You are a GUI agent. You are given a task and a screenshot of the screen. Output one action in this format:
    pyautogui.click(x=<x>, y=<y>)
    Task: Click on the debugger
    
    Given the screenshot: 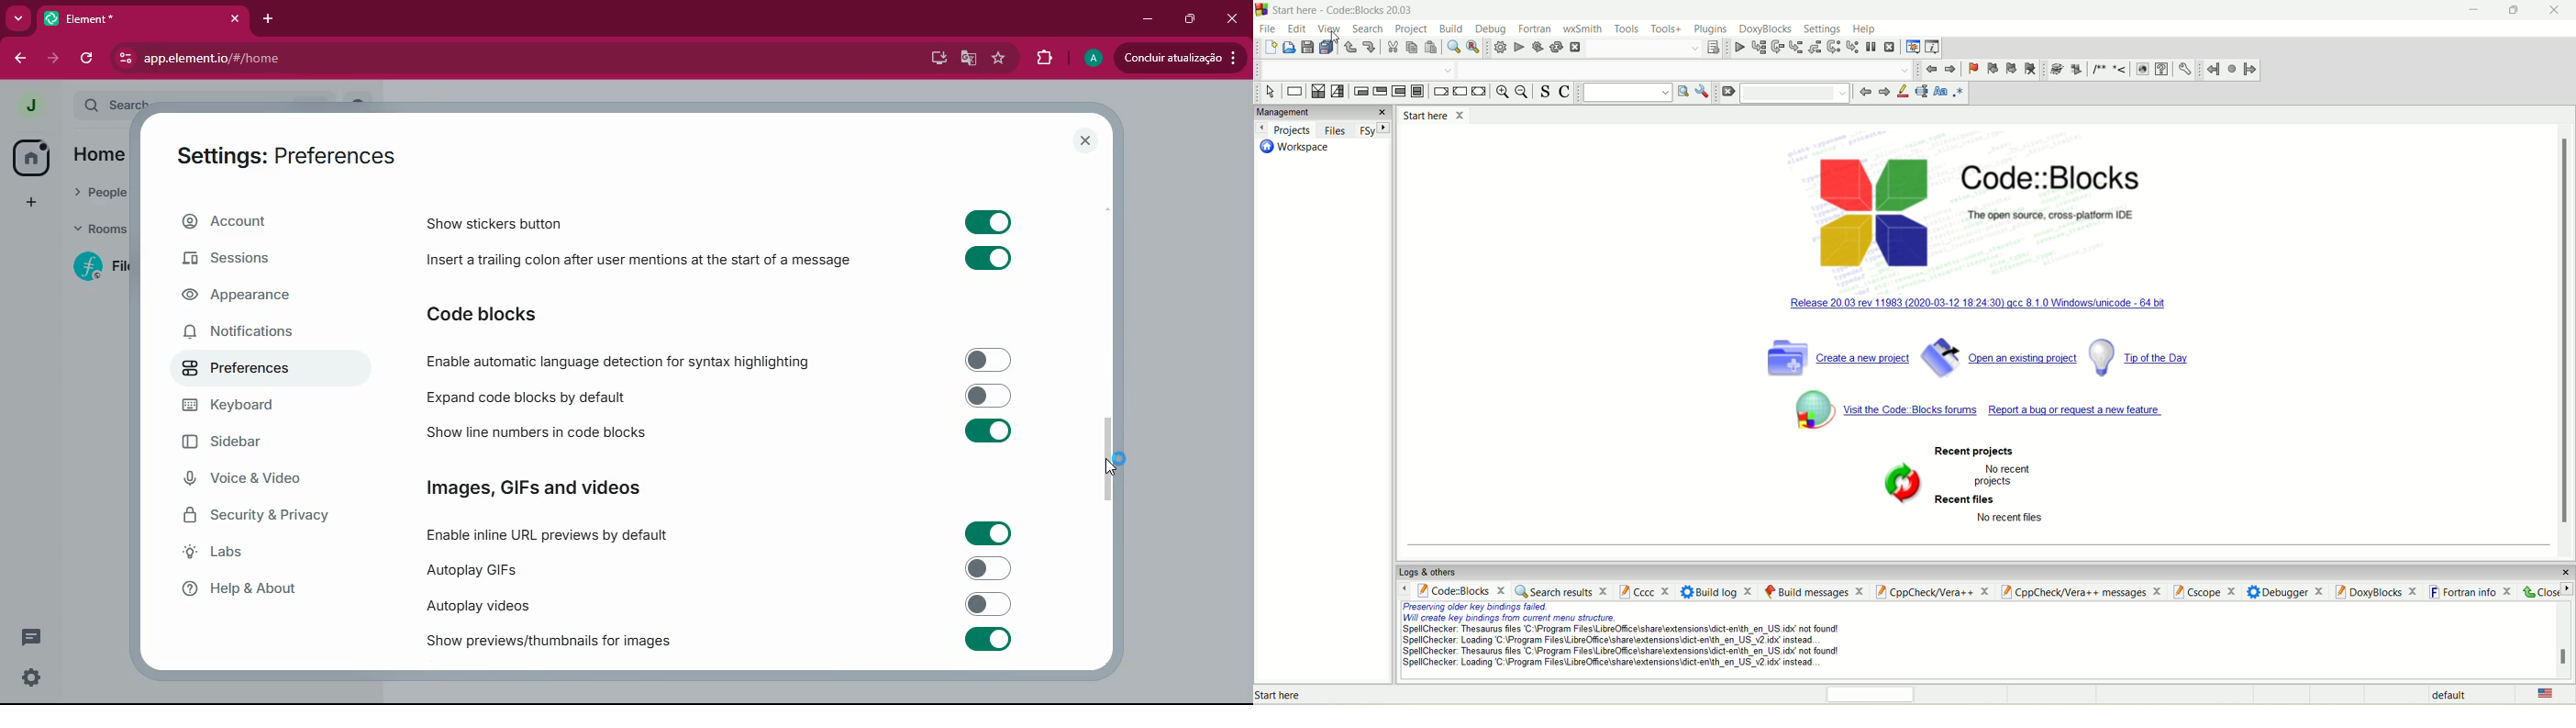 What is the action you would take?
    pyautogui.click(x=2286, y=590)
    